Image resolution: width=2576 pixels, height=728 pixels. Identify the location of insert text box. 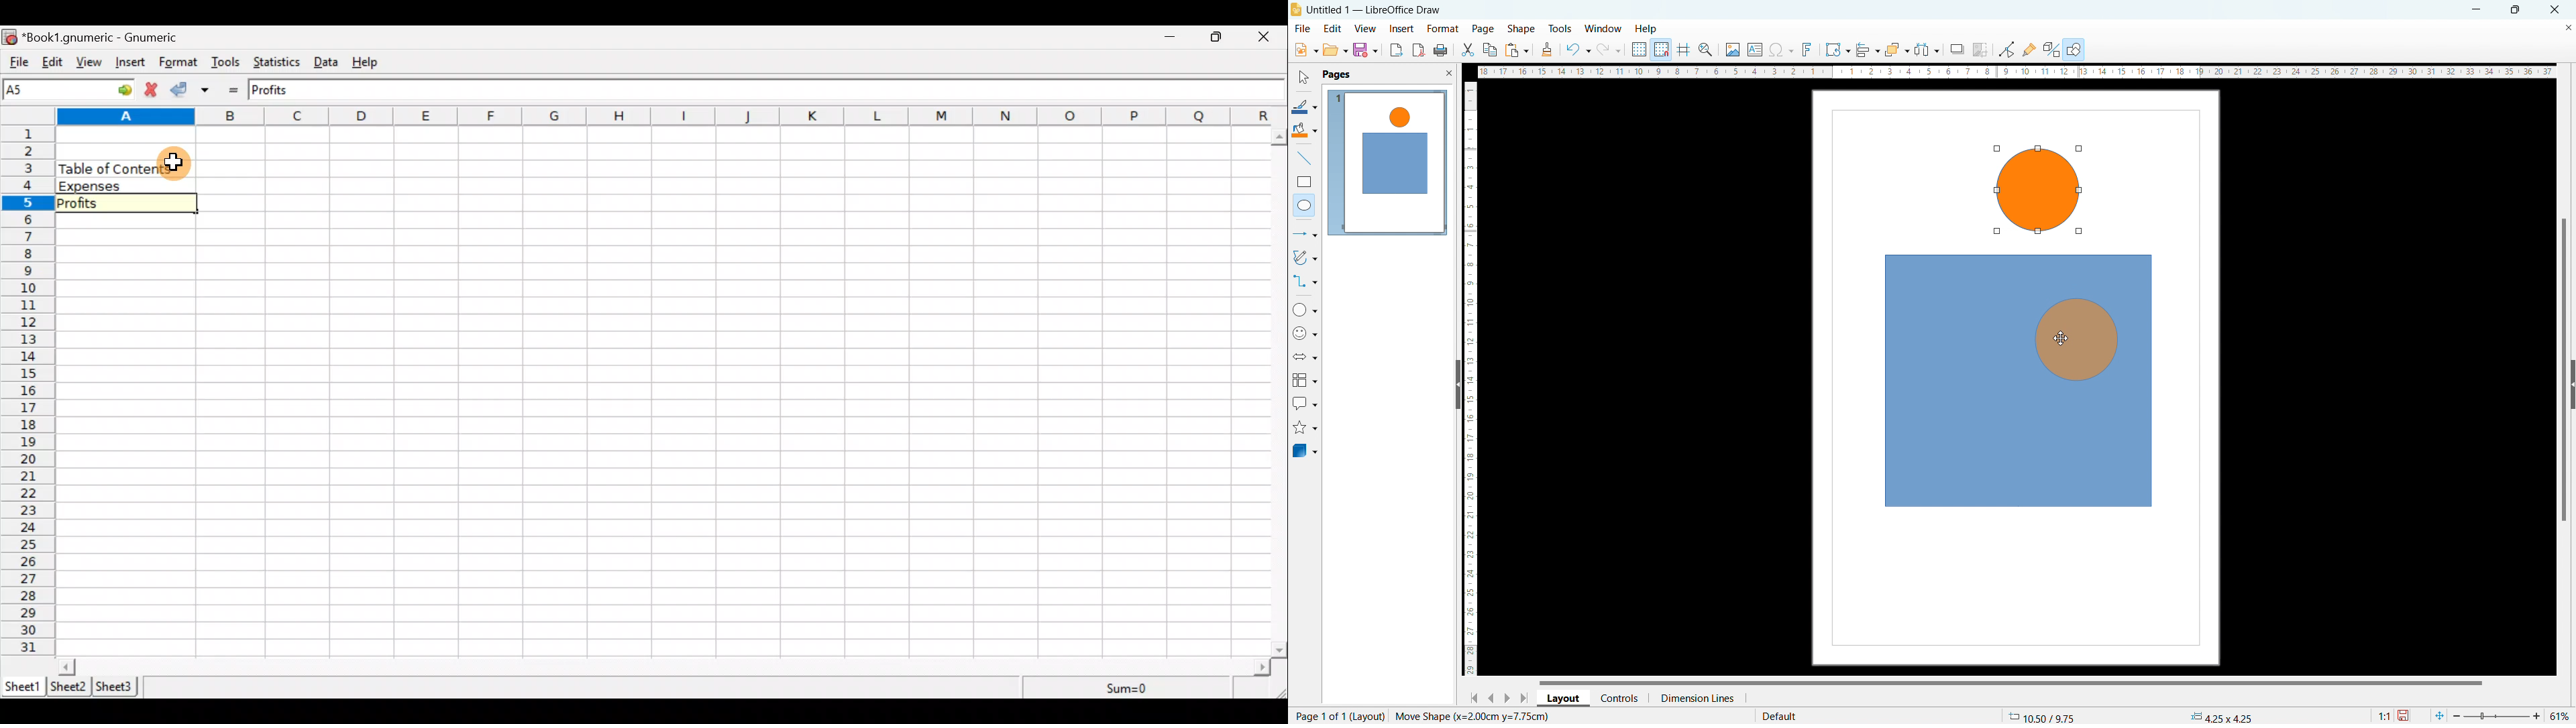
(1756, 49).